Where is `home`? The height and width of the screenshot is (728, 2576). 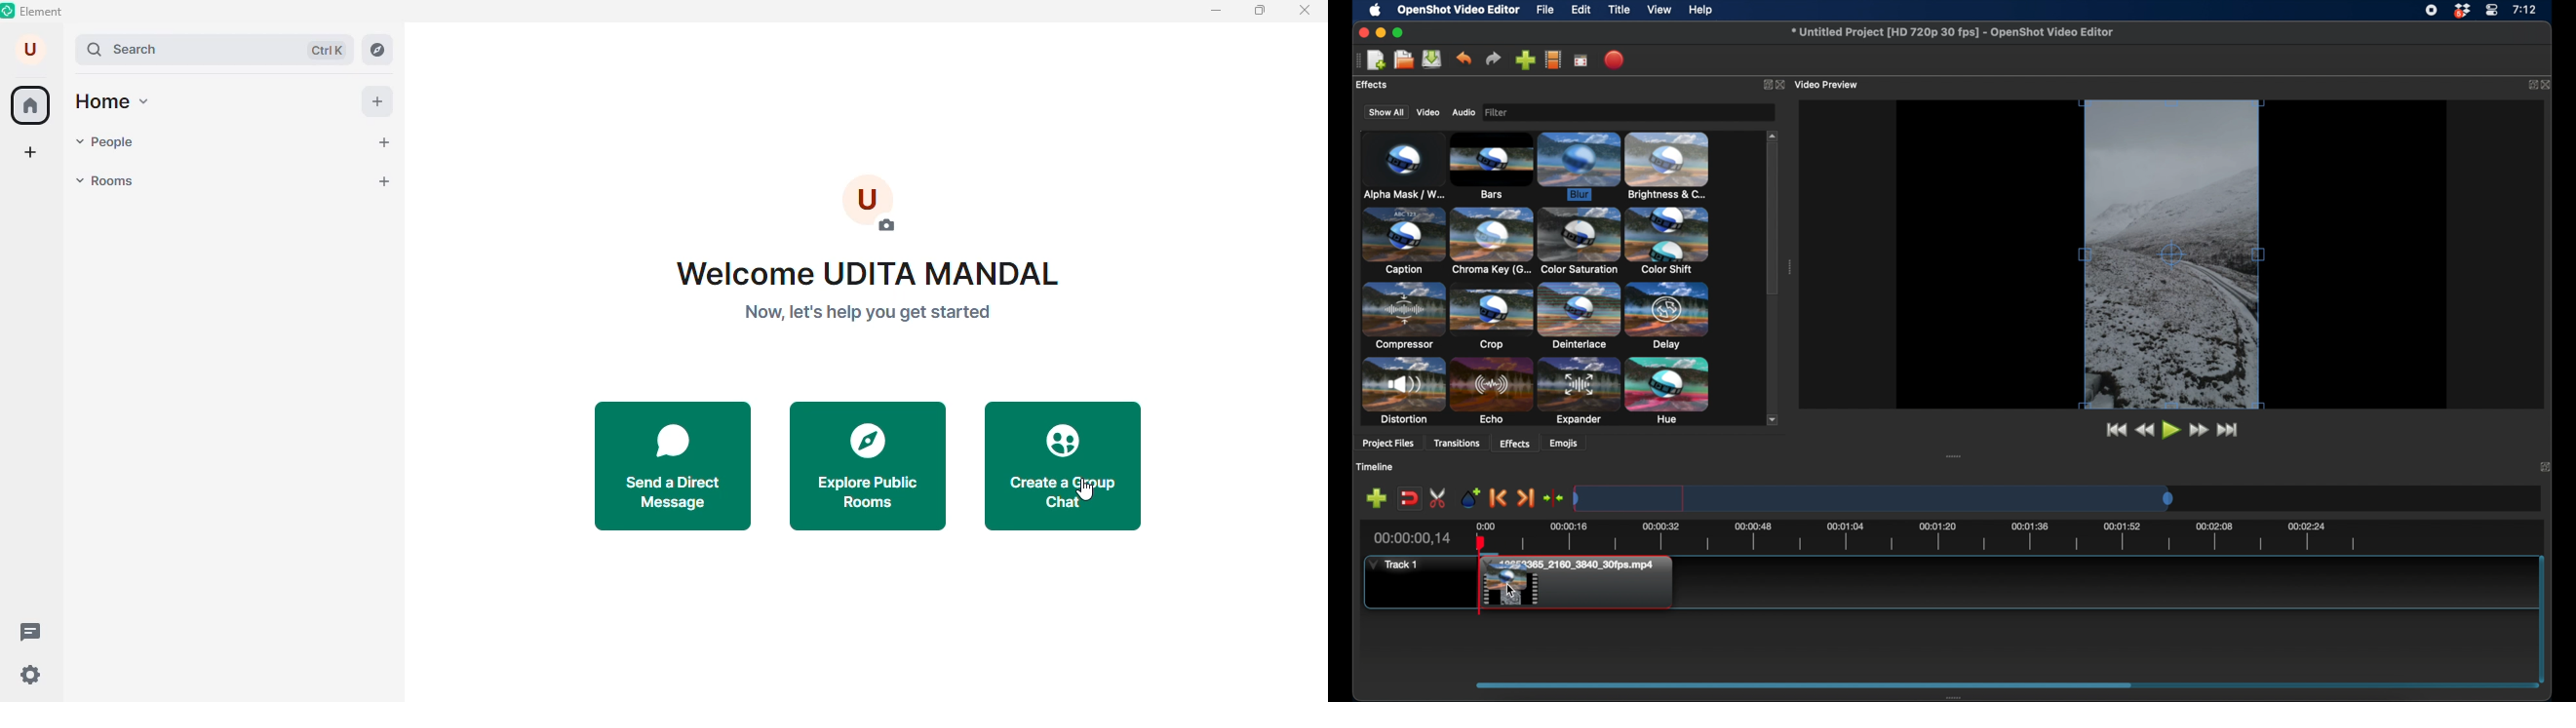
home is located at coordinates (117, 103).